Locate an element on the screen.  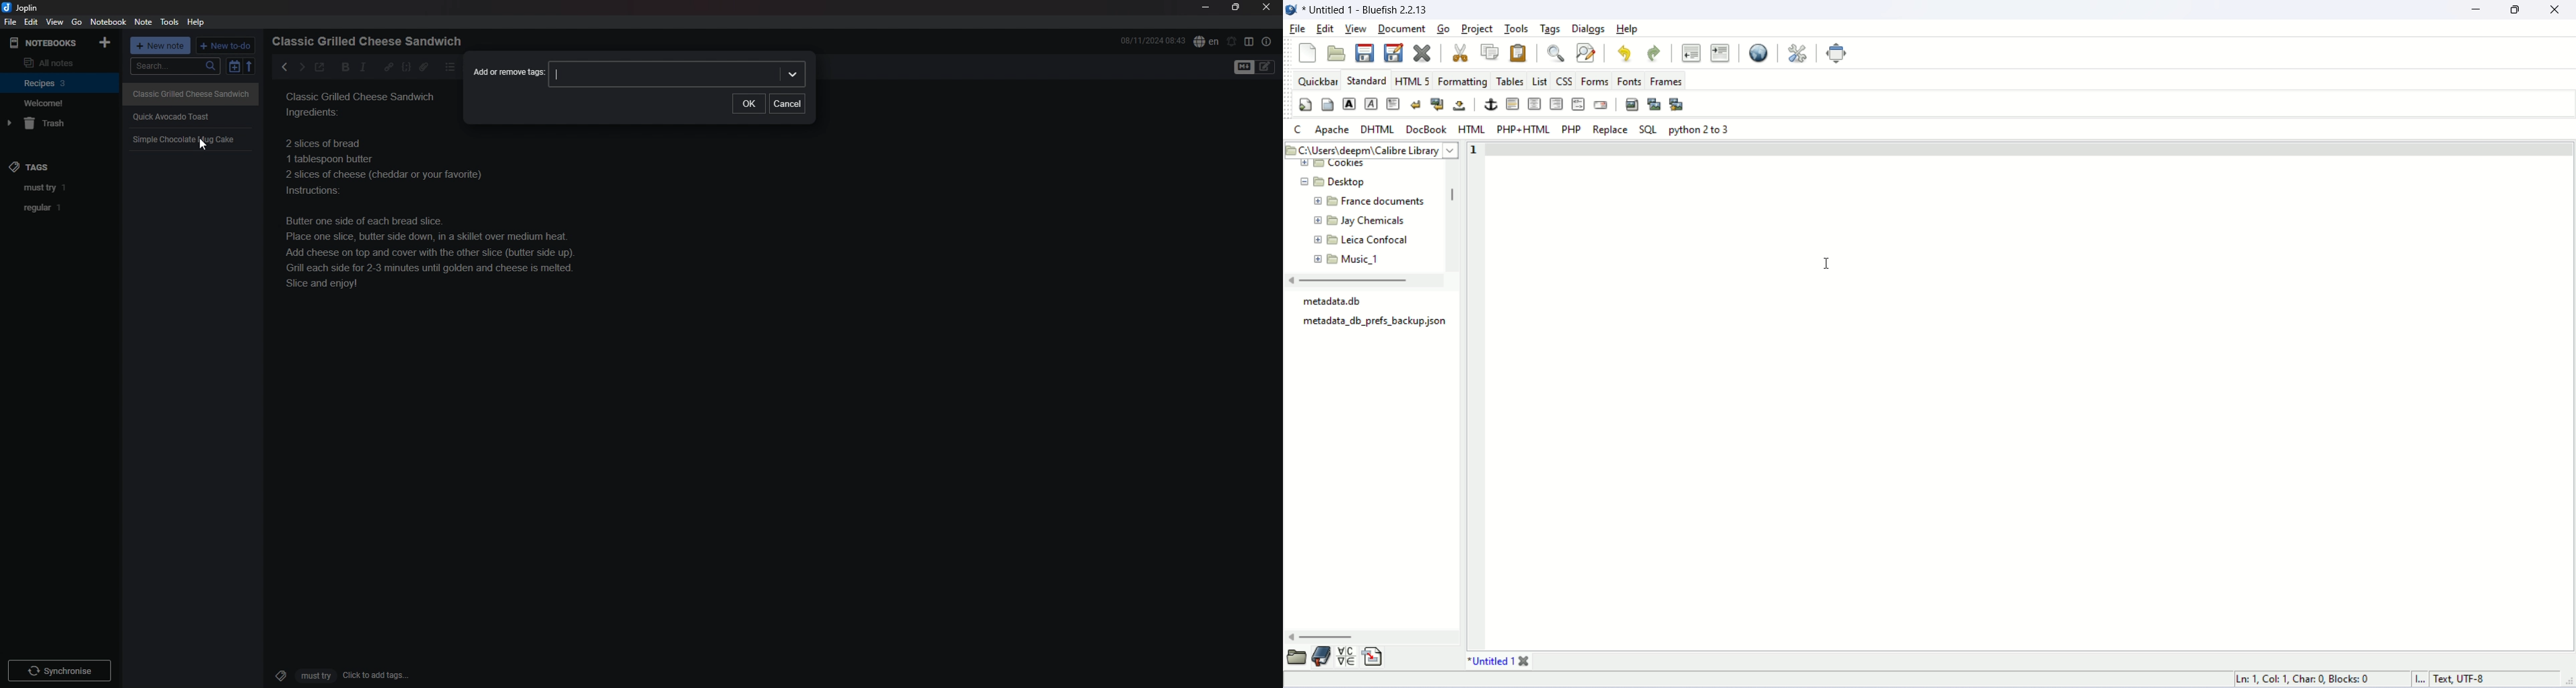
HTML is located at coordinates (1469, 129).